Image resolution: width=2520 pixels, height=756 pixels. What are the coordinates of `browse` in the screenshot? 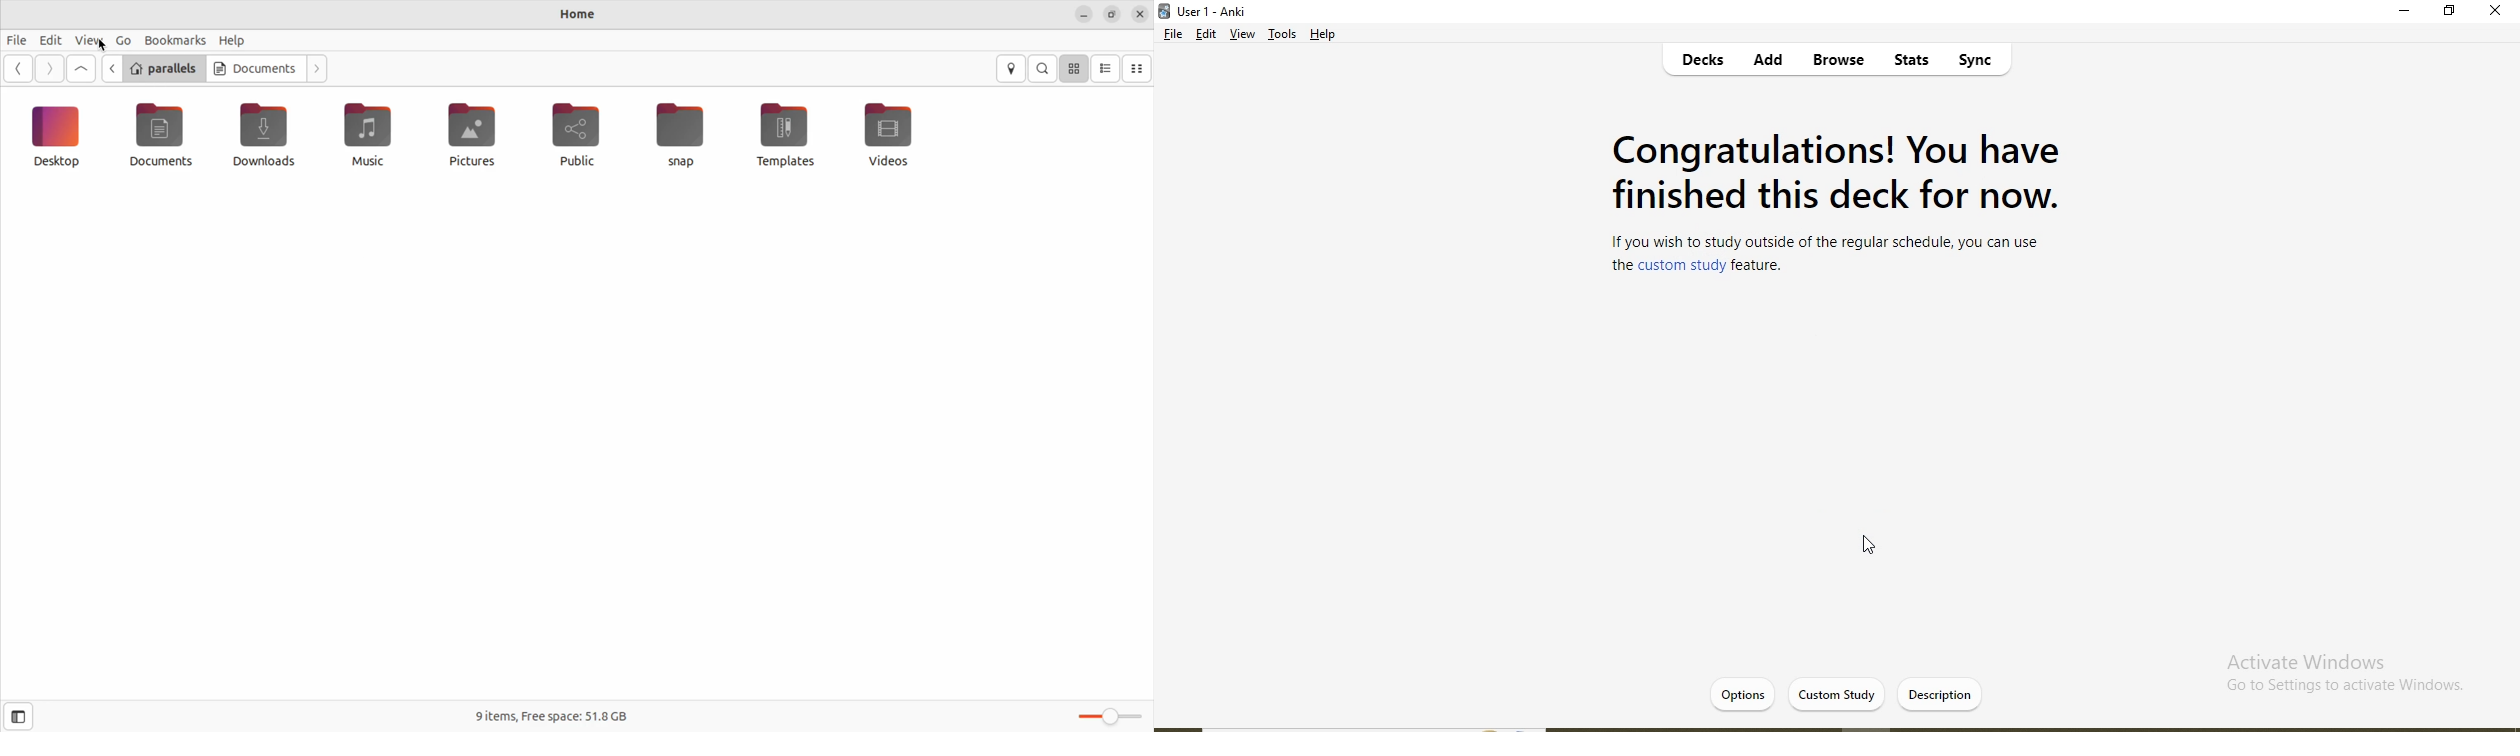 It's located at (1836, 61).